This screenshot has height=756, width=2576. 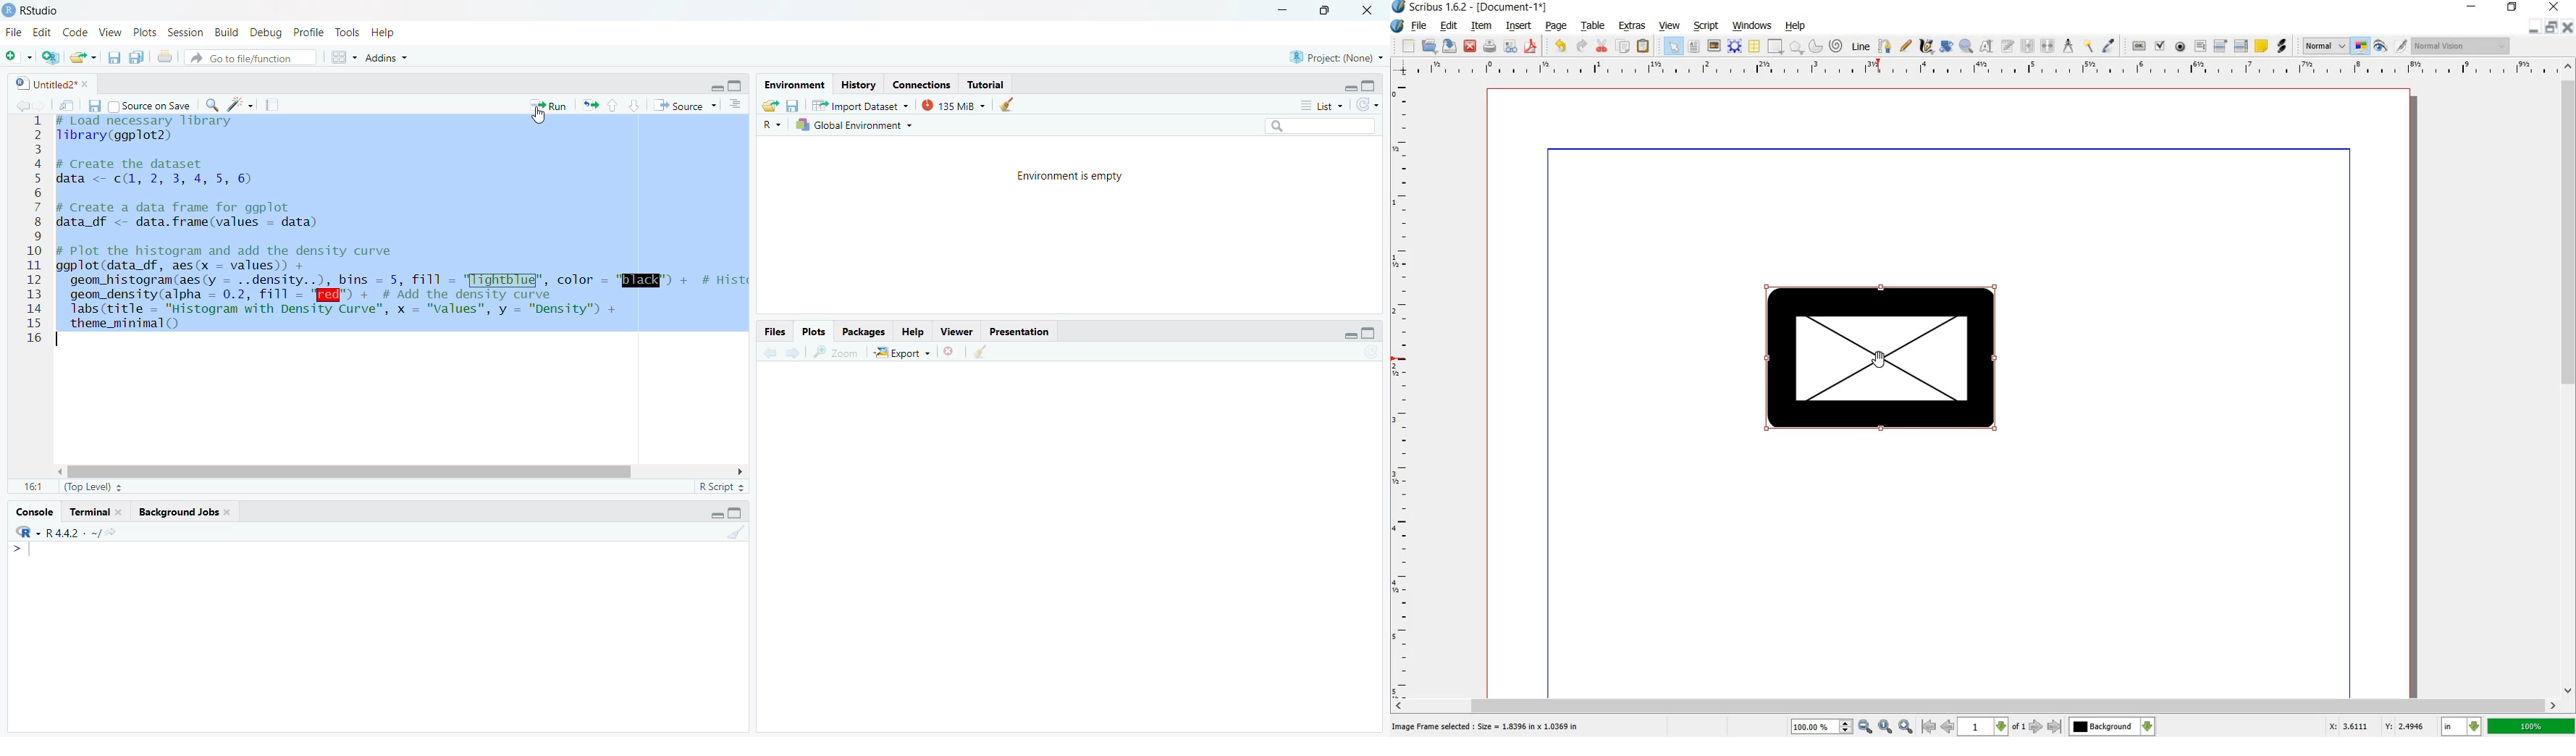 What do you see at coordinates (1732, 45) in the screenshot?
I see `render frame` at bounding box center [1732, 45].